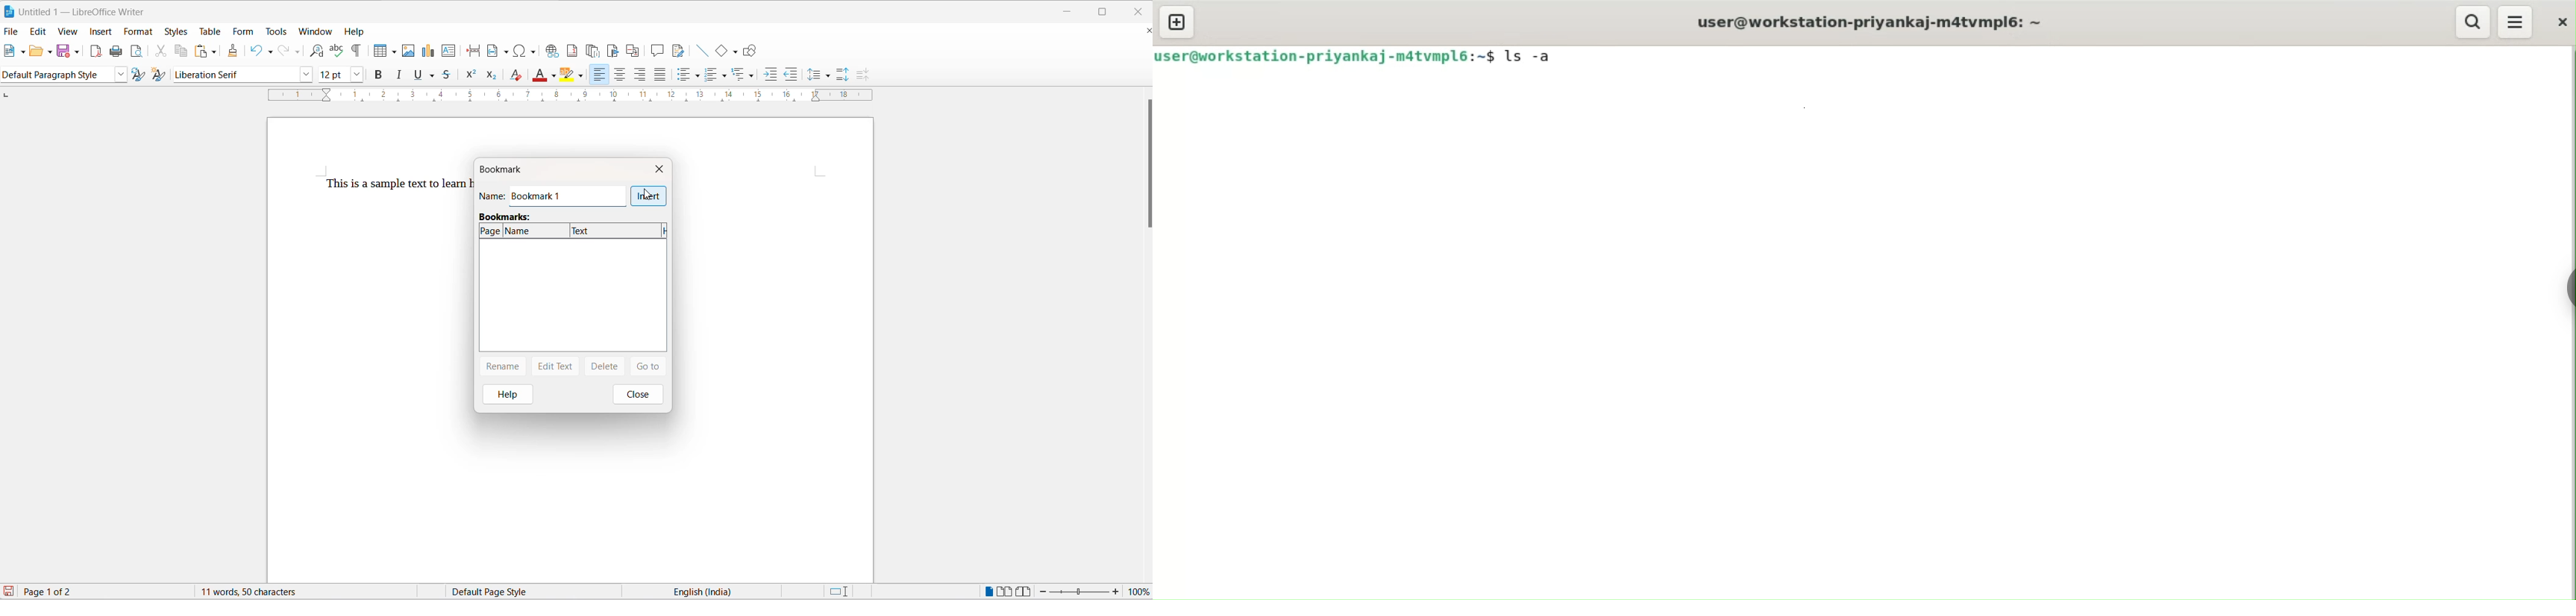 The width and height of the screenshot is (2576, 616). What do you see at coordinates (76, 52) in the screenshot?
I see `save options` at bounding box center [76, 52].